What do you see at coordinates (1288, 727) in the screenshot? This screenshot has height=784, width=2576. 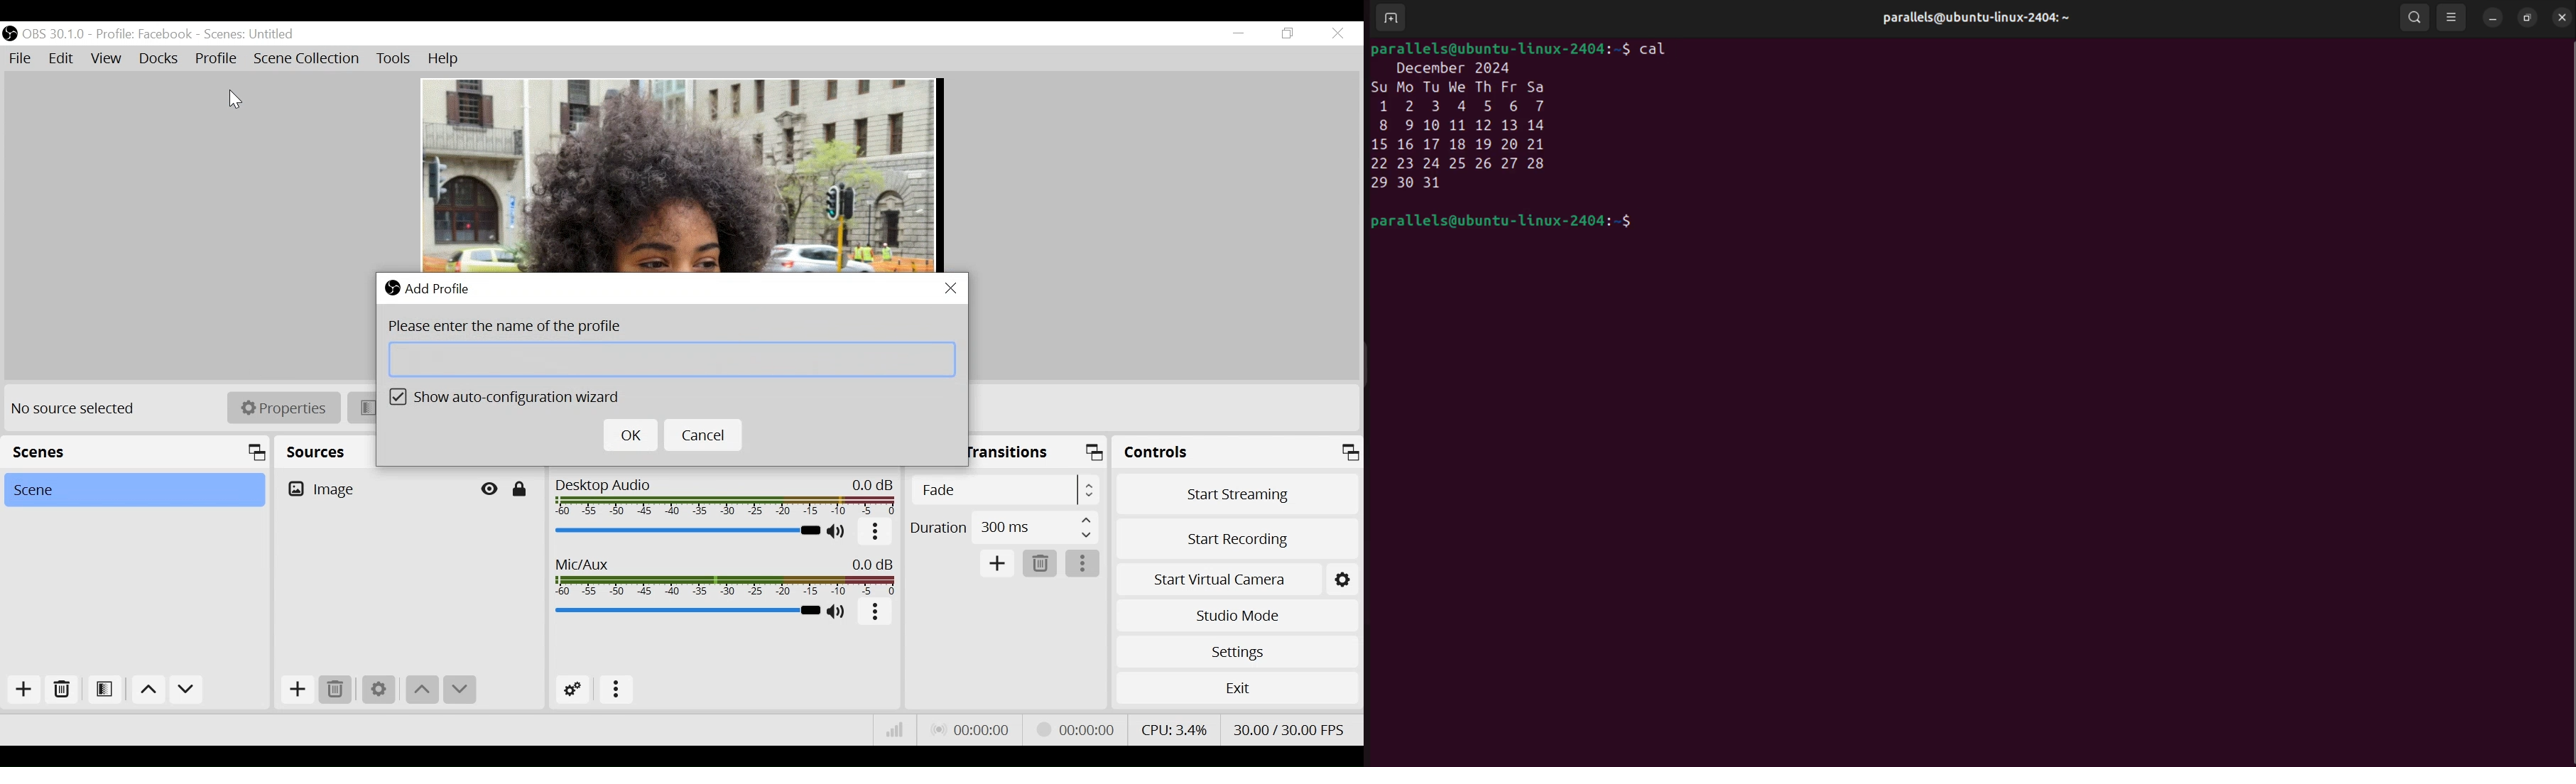 I see `Frame Per Second` at bounding box center [1288, 727].